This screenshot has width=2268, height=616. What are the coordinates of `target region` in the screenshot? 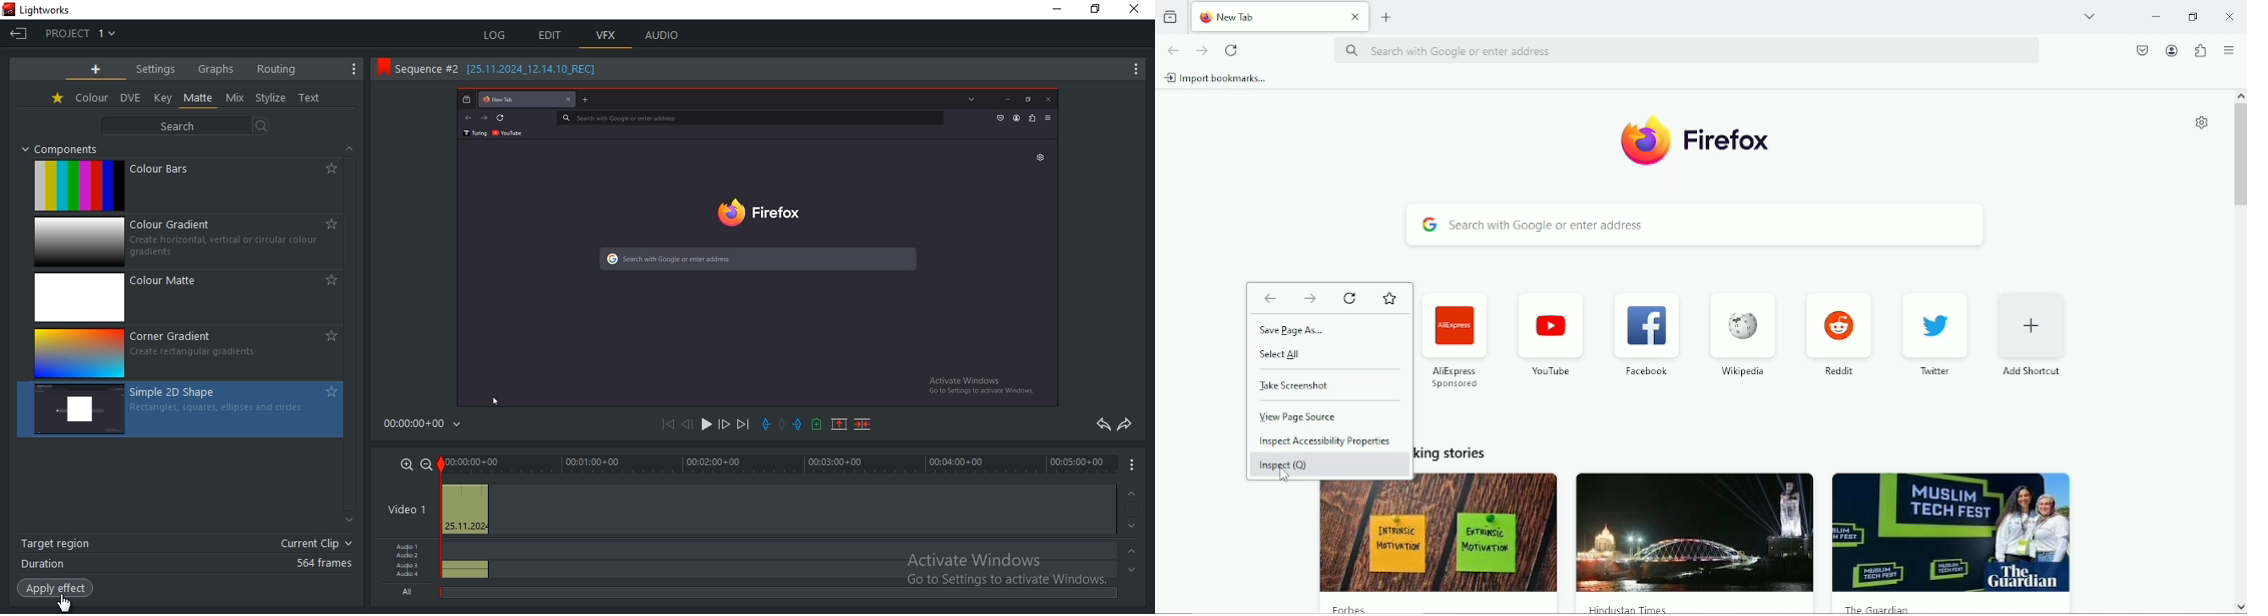 It's located at (185, 545).